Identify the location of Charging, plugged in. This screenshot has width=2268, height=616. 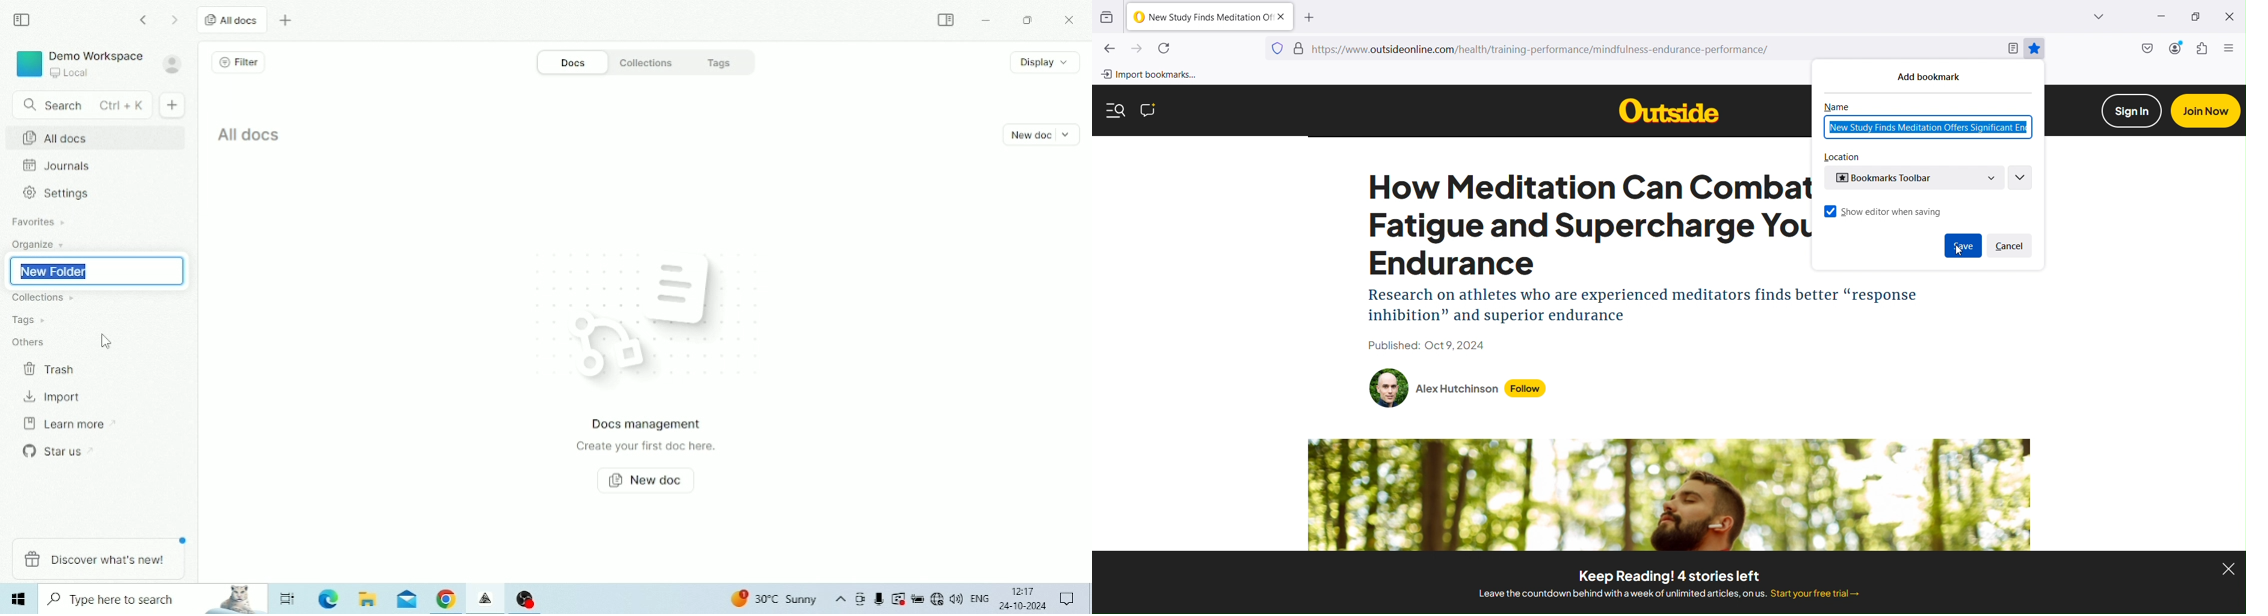
(917, 599).